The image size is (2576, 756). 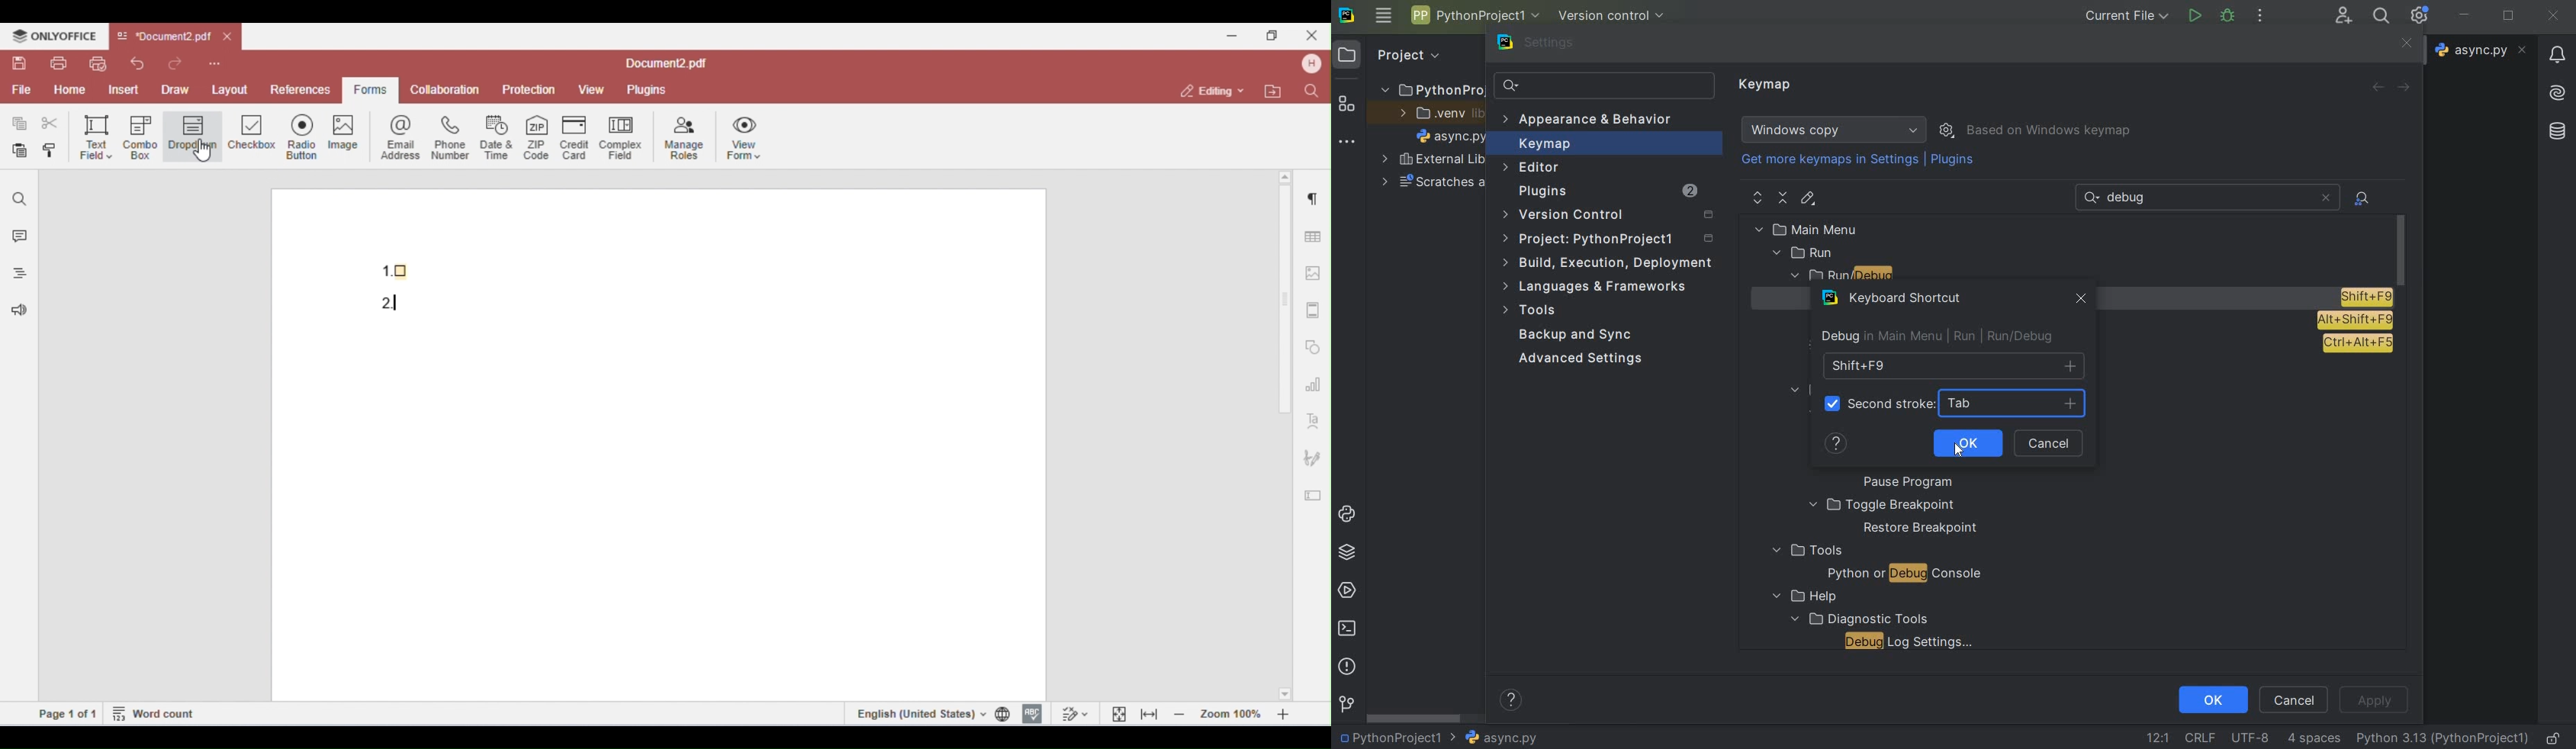 I want to click on diagnostic tools, so click(x=1857, y=618).